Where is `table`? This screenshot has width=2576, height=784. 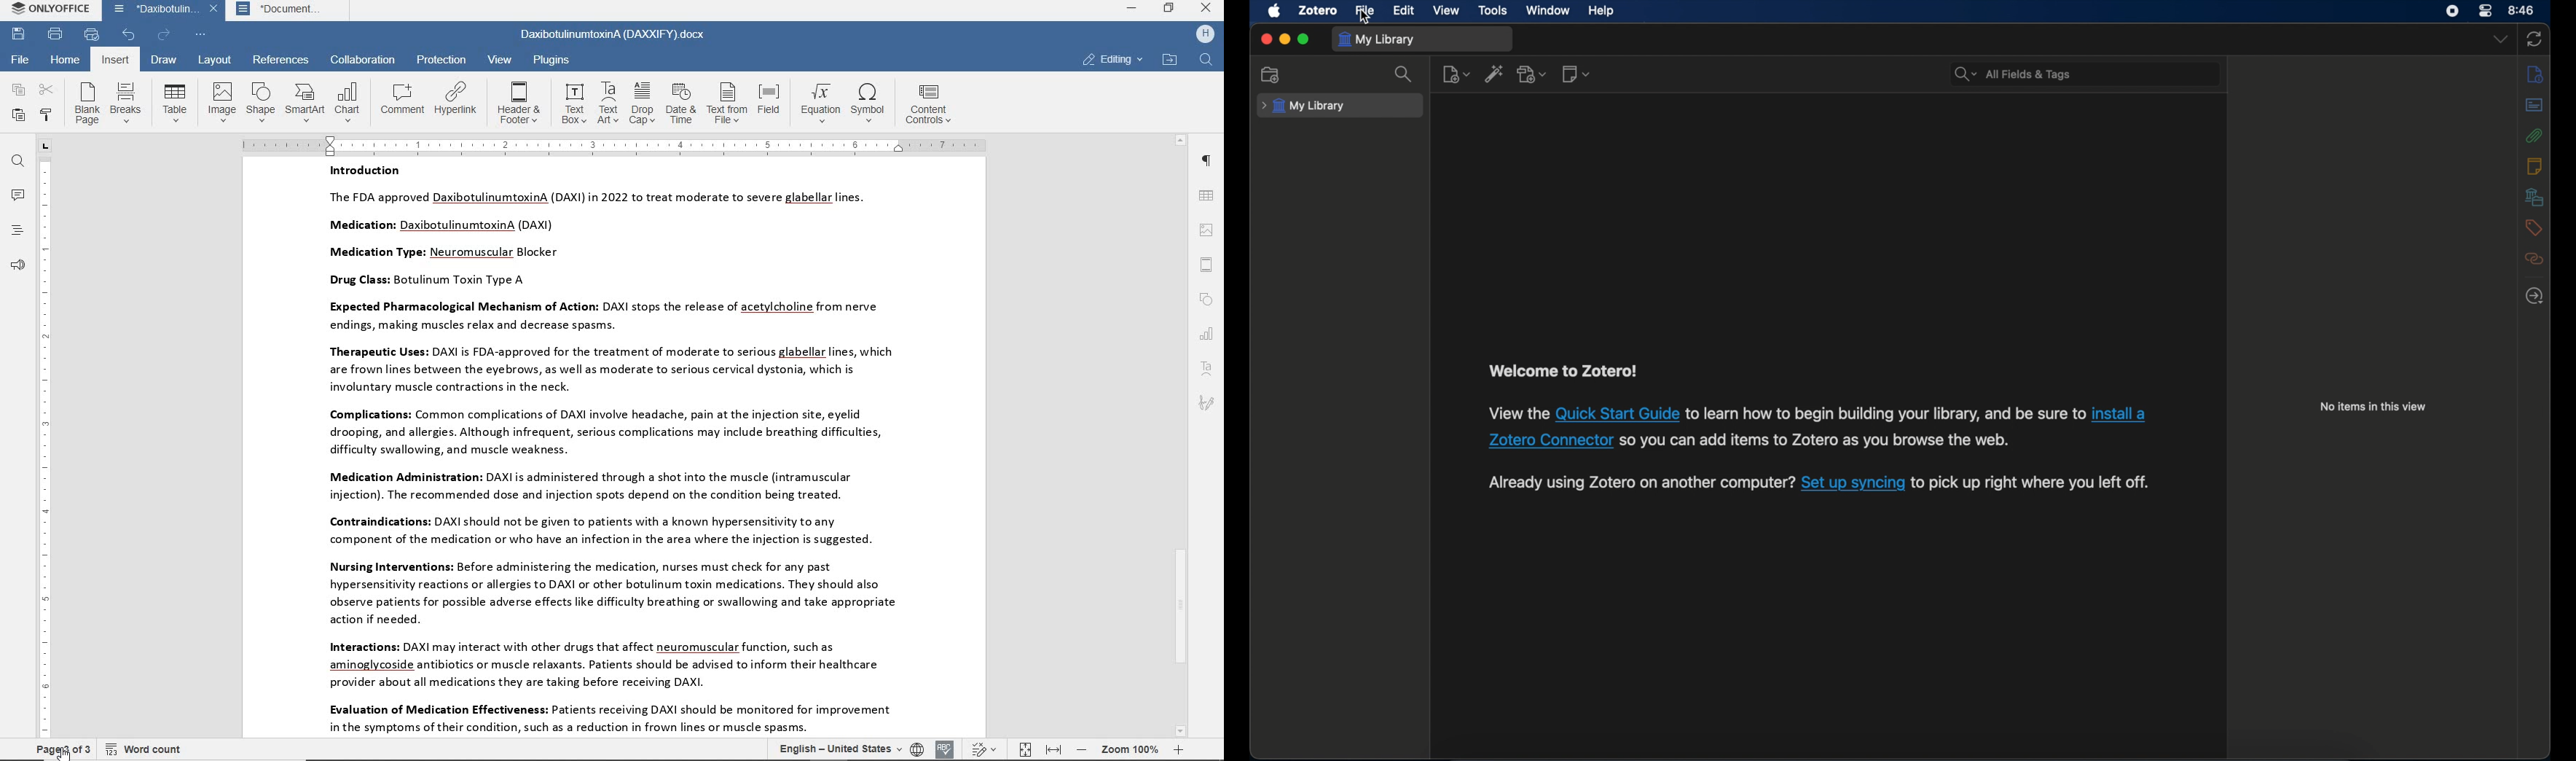
table is located at coordinates (1207, 197).